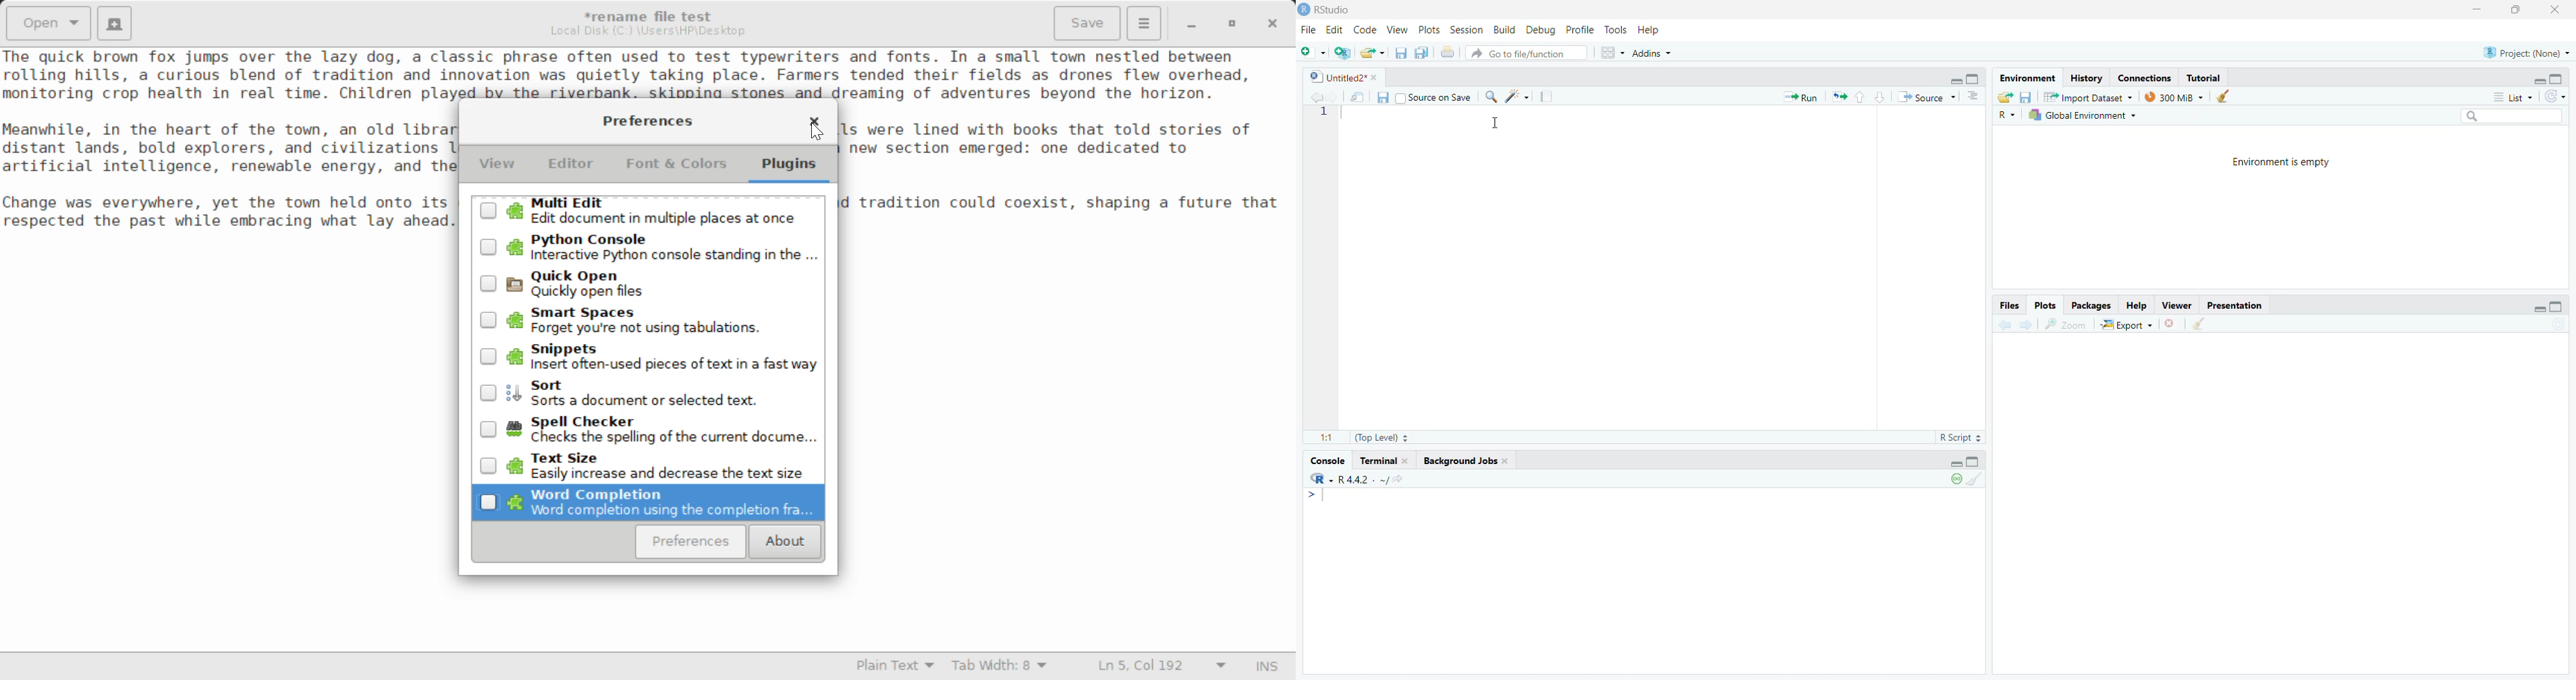 The height and width of the screenshot is (700, 2576). Describe the element at coordinates (2277, 162) in the screenshot. I see `Environment is empty` at that location.